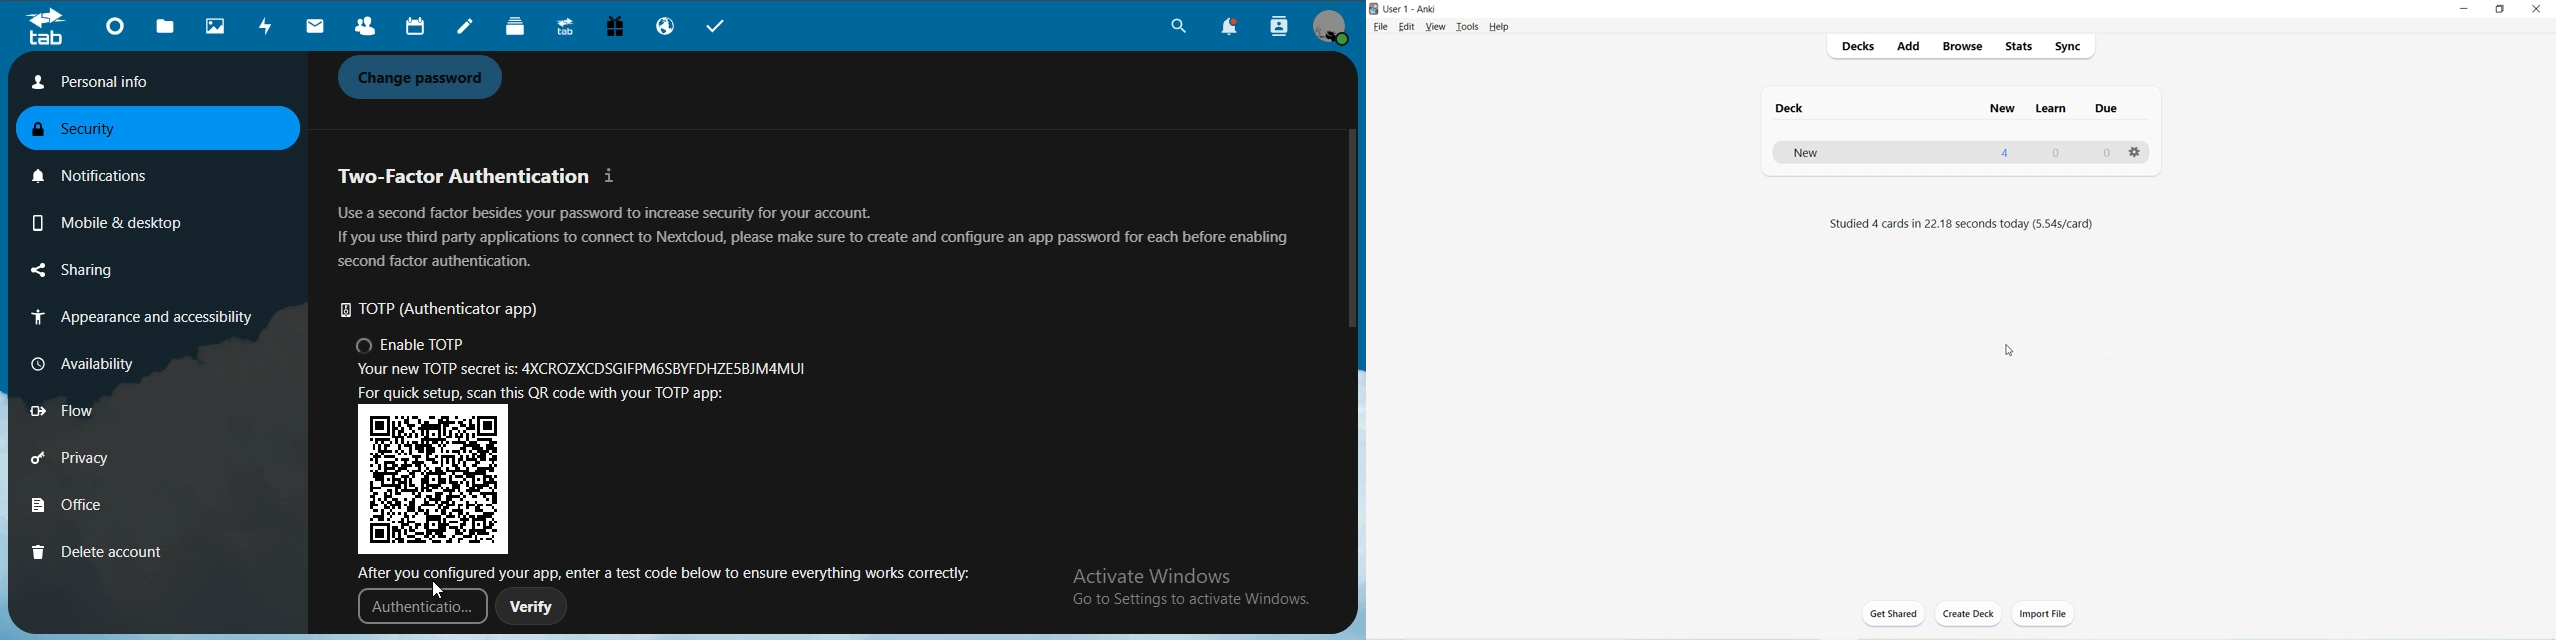 This screenshot has height=644, width=2576. Describe the element at coordinates (1411, 9) in the screenshot. I see `User 1 - Anki` at that location.